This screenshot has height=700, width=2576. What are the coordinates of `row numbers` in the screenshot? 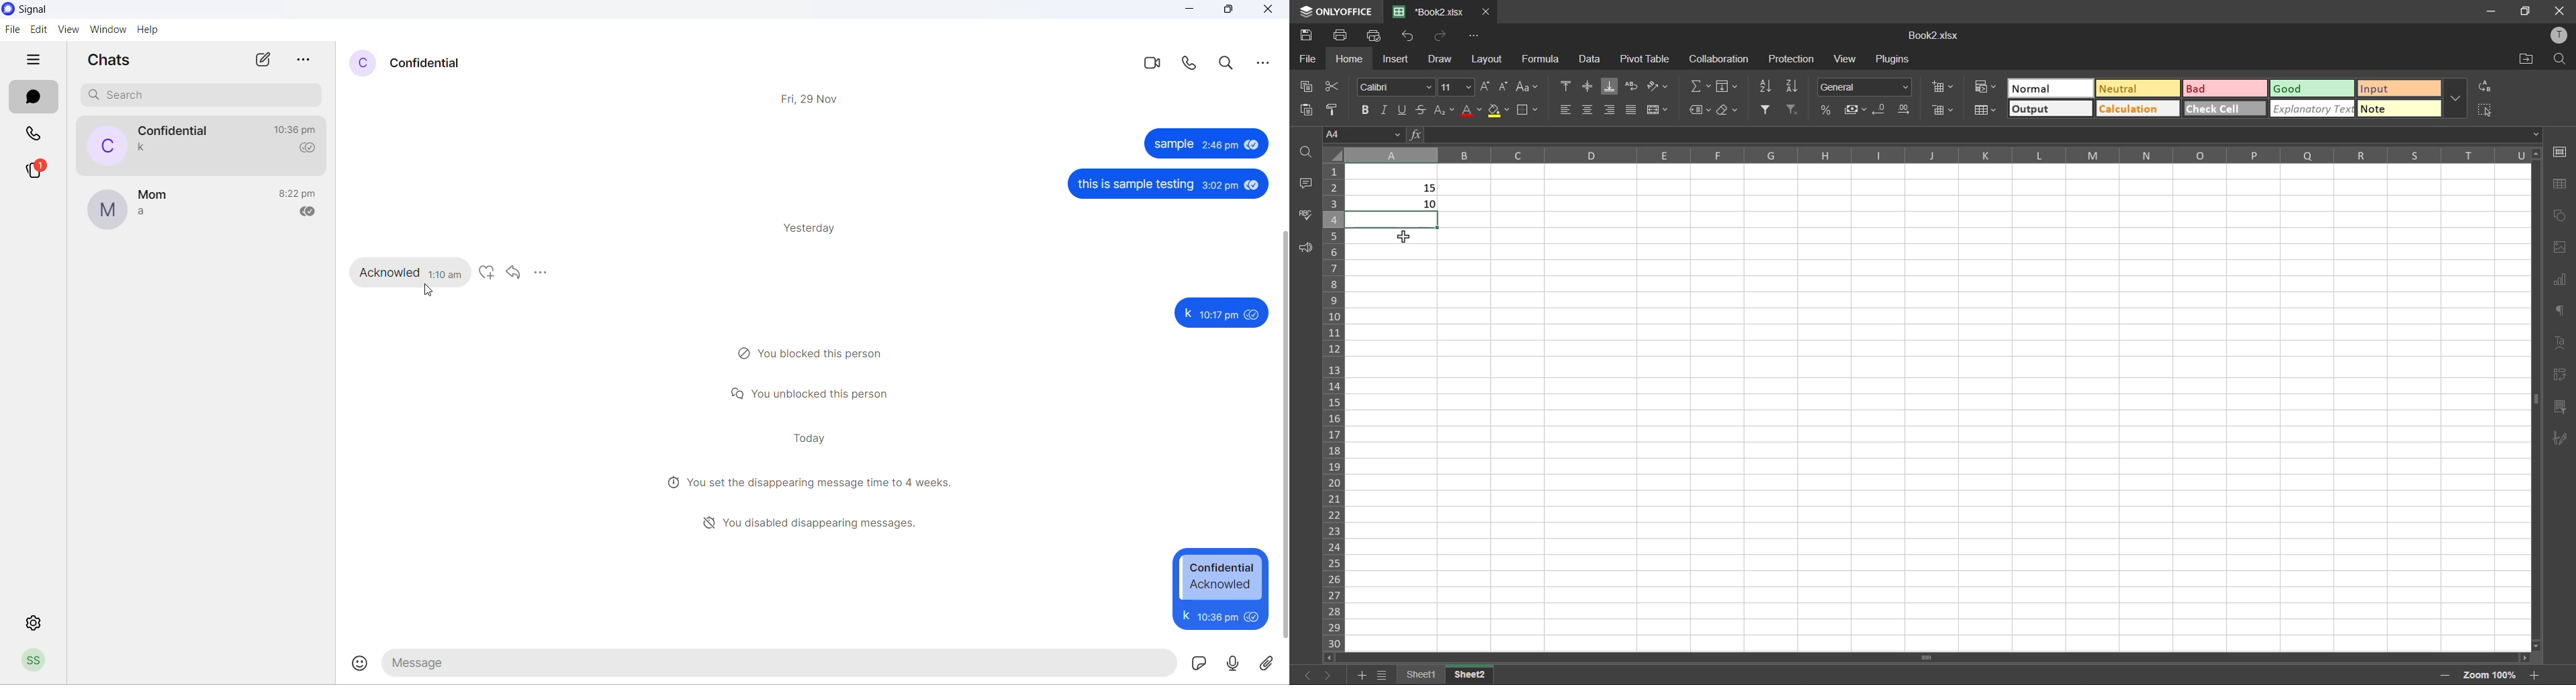 It's located at (1336, 405).